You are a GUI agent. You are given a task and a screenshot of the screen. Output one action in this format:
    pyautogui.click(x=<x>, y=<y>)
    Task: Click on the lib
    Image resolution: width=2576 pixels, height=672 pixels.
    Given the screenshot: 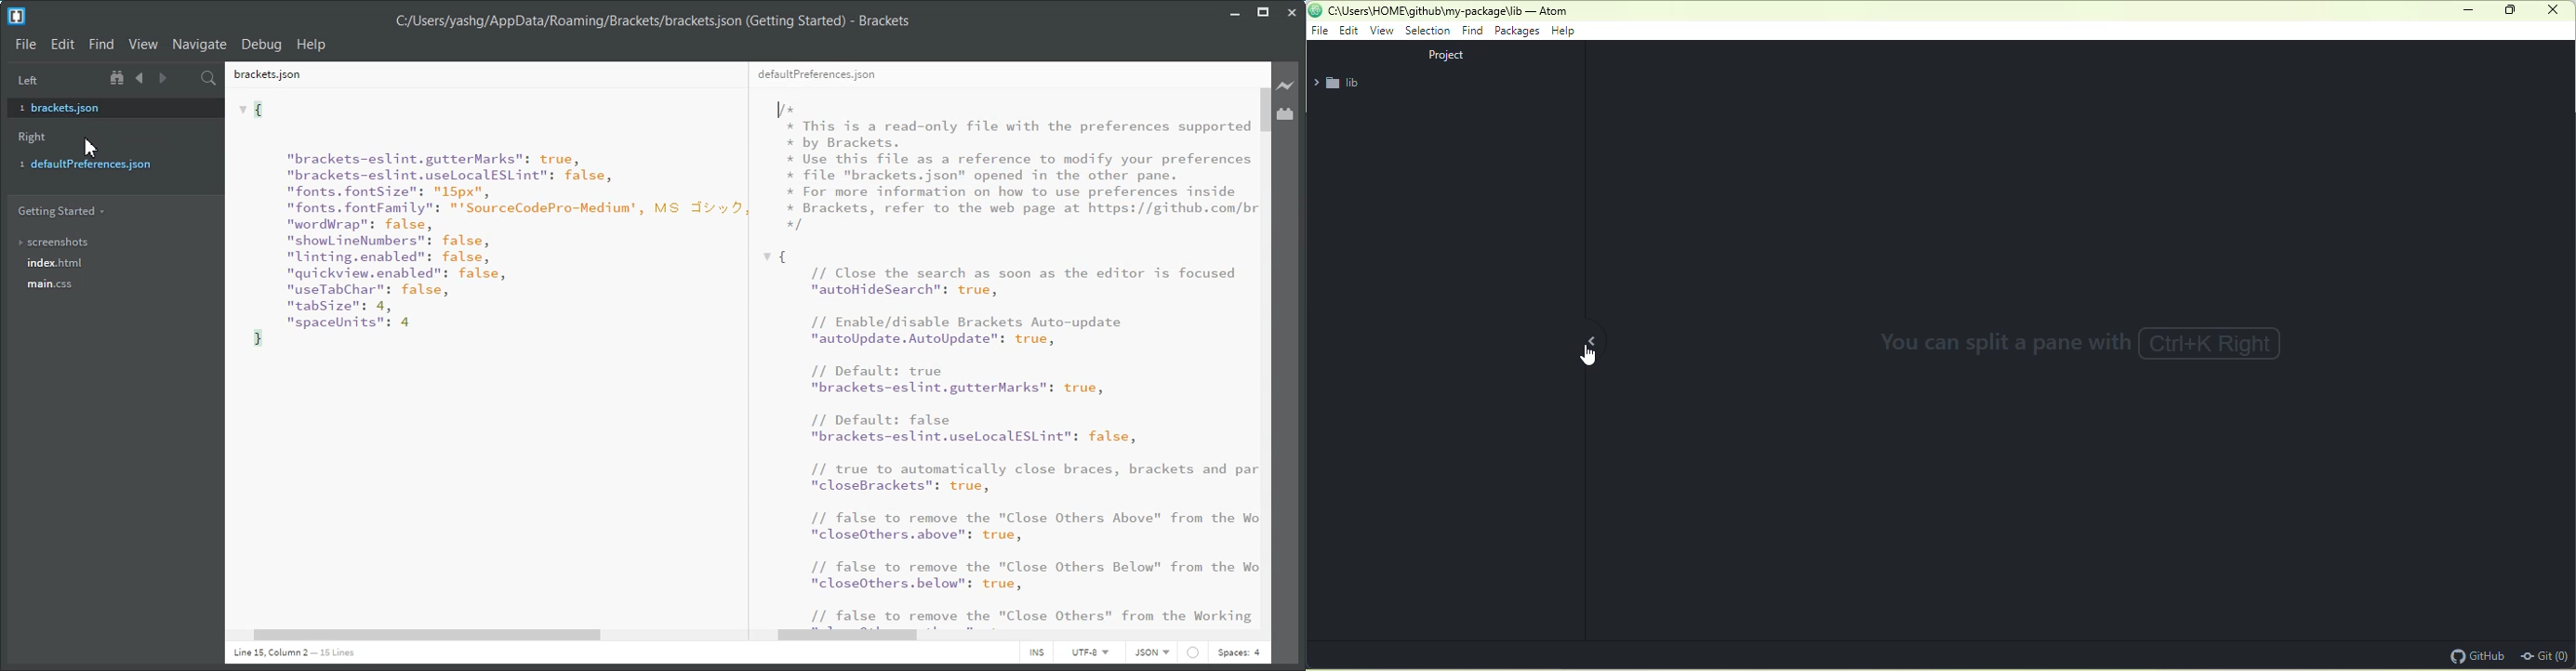 What is the action you would take?
    pyautogui.click(x=1352, y=84)
    